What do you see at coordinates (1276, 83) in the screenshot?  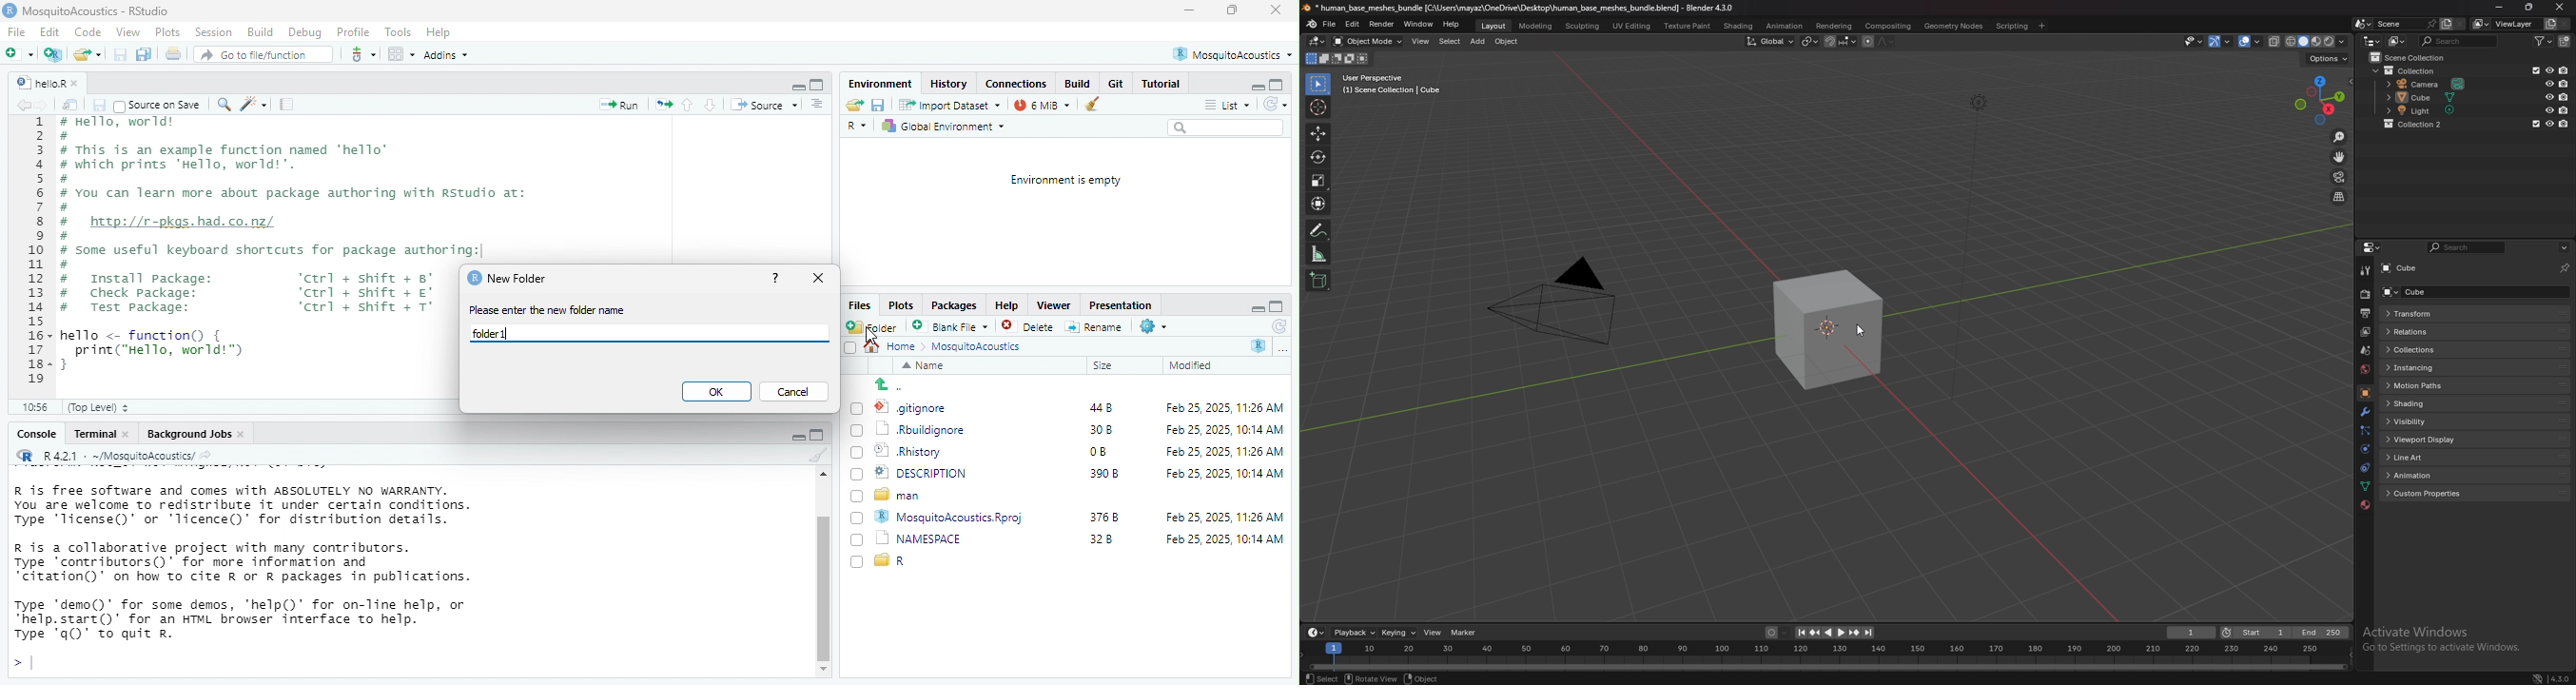 I see `hide console` at bounding box center [1276, 83].